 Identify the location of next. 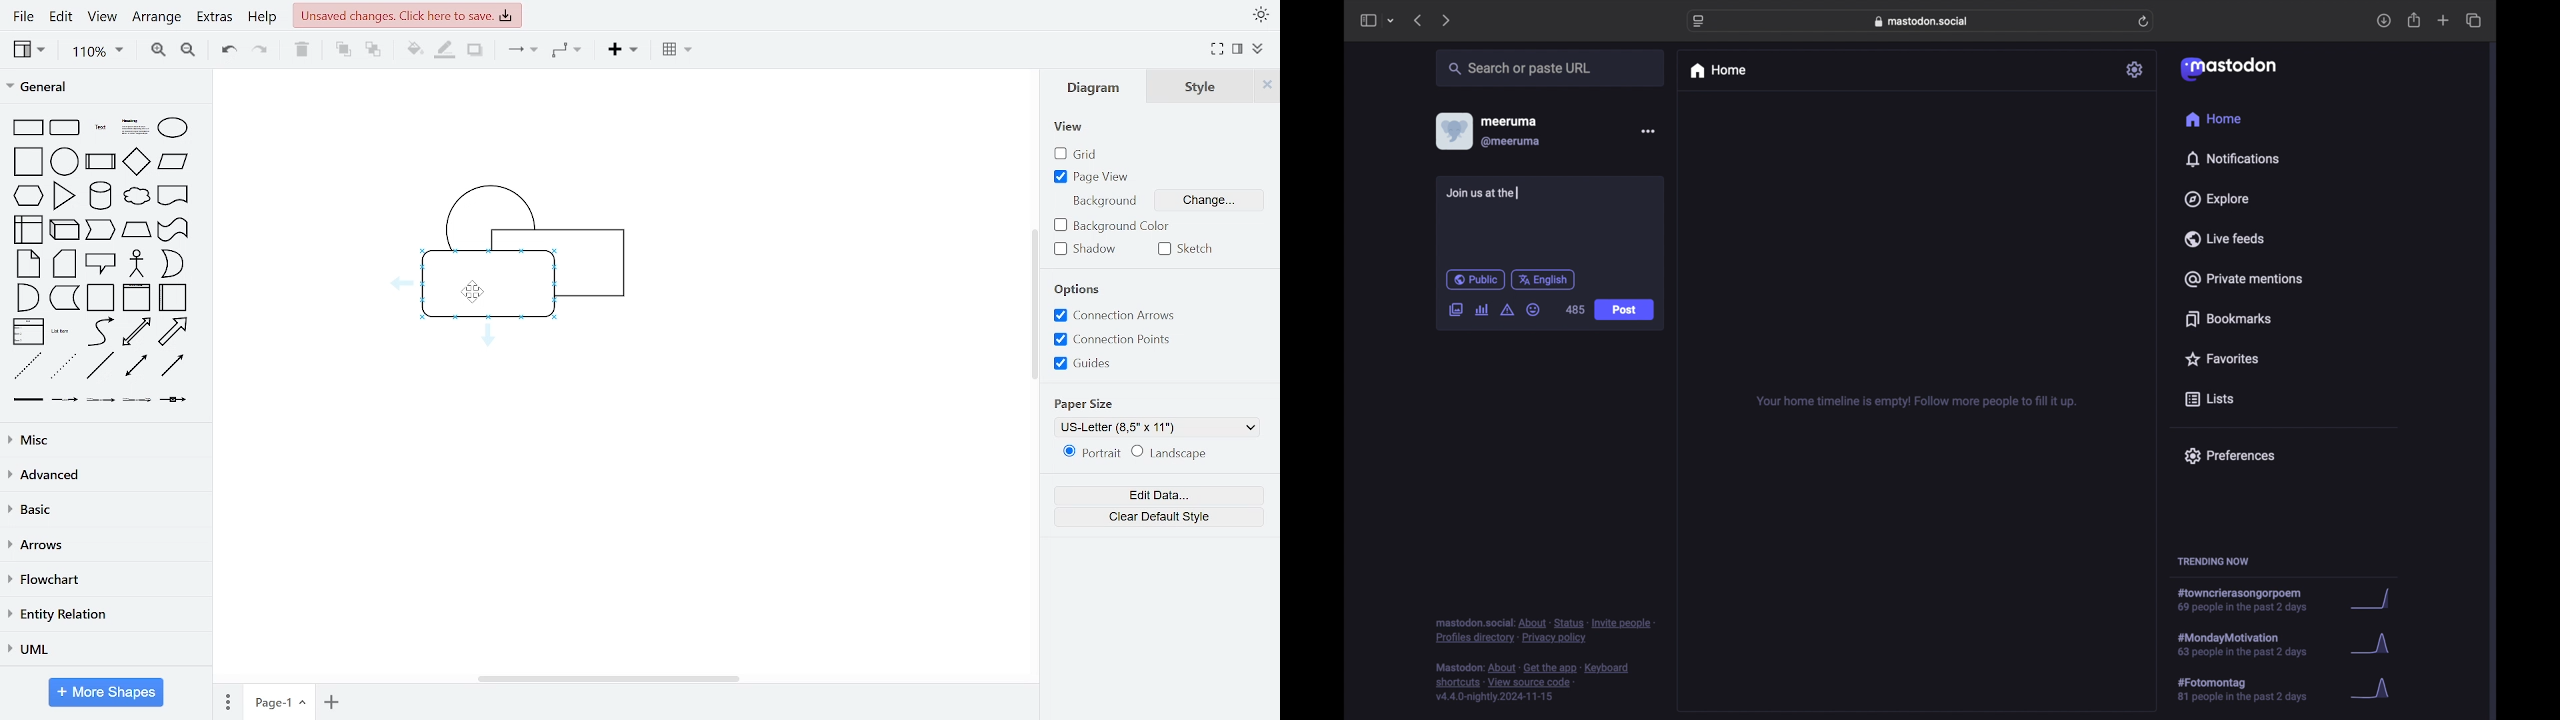
(1447, 20).